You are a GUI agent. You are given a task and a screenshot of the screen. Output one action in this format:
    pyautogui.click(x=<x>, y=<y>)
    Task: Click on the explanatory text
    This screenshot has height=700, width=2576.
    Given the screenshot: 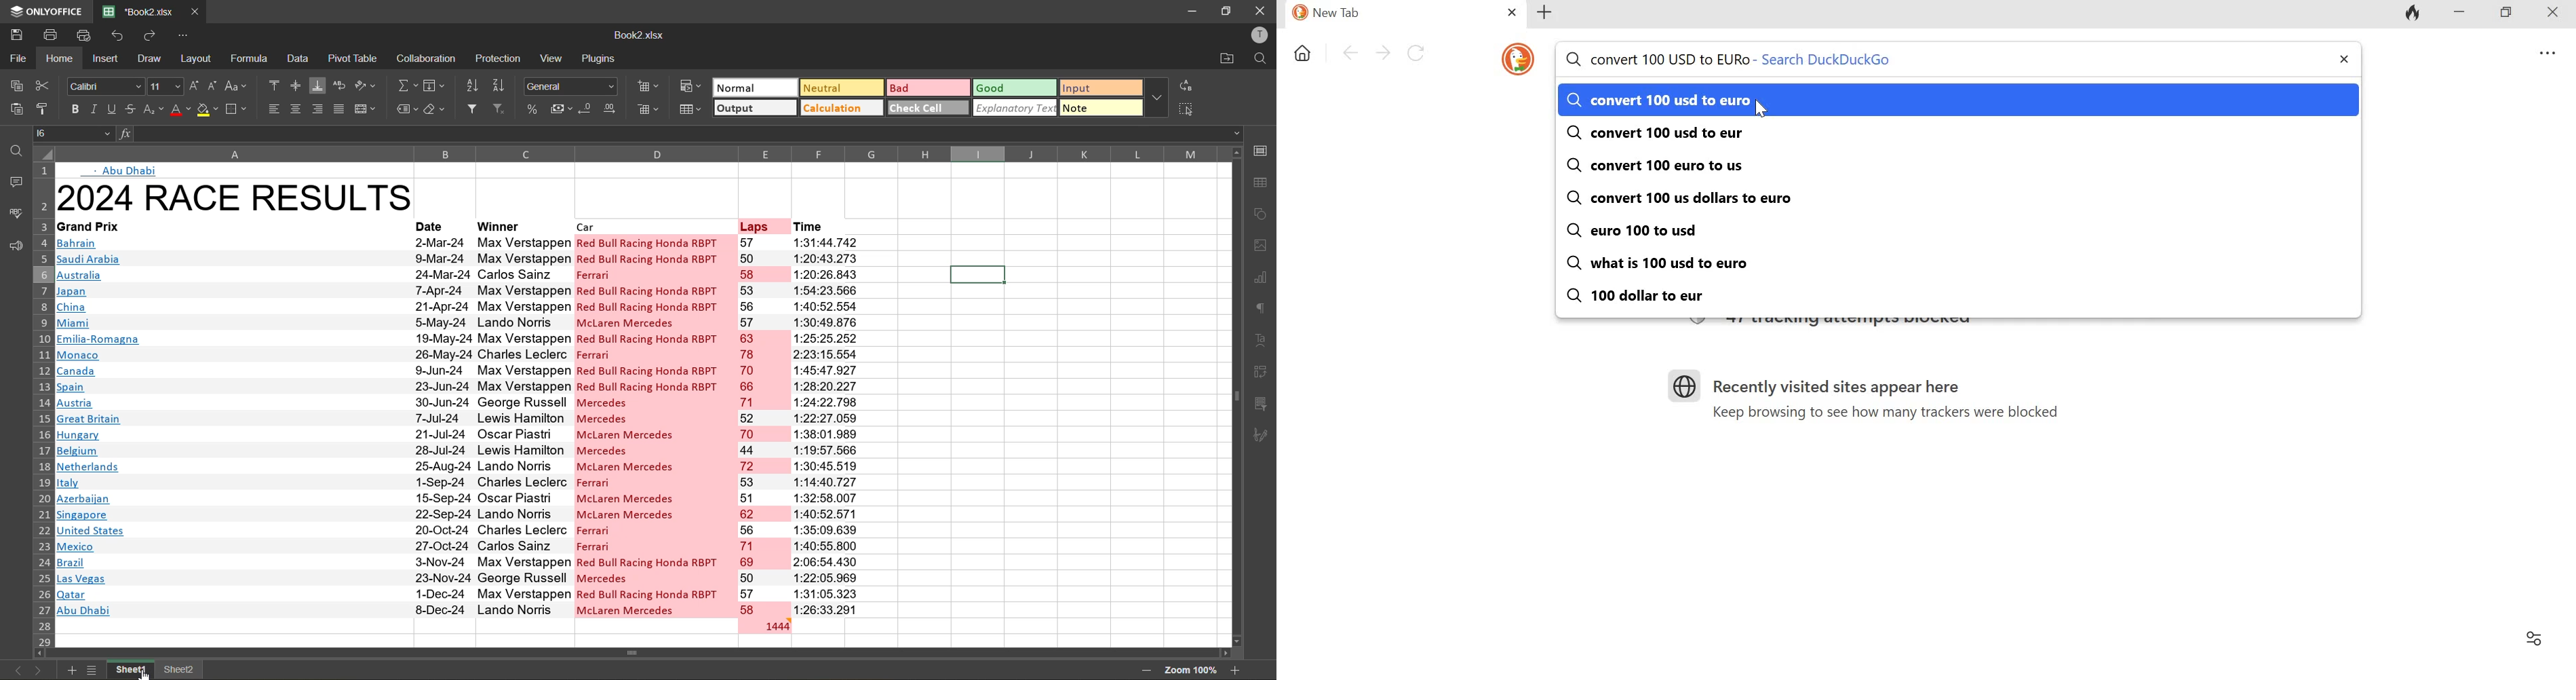 What is the action you would take?
    pyautogui.click(x=1013, y=108)
    